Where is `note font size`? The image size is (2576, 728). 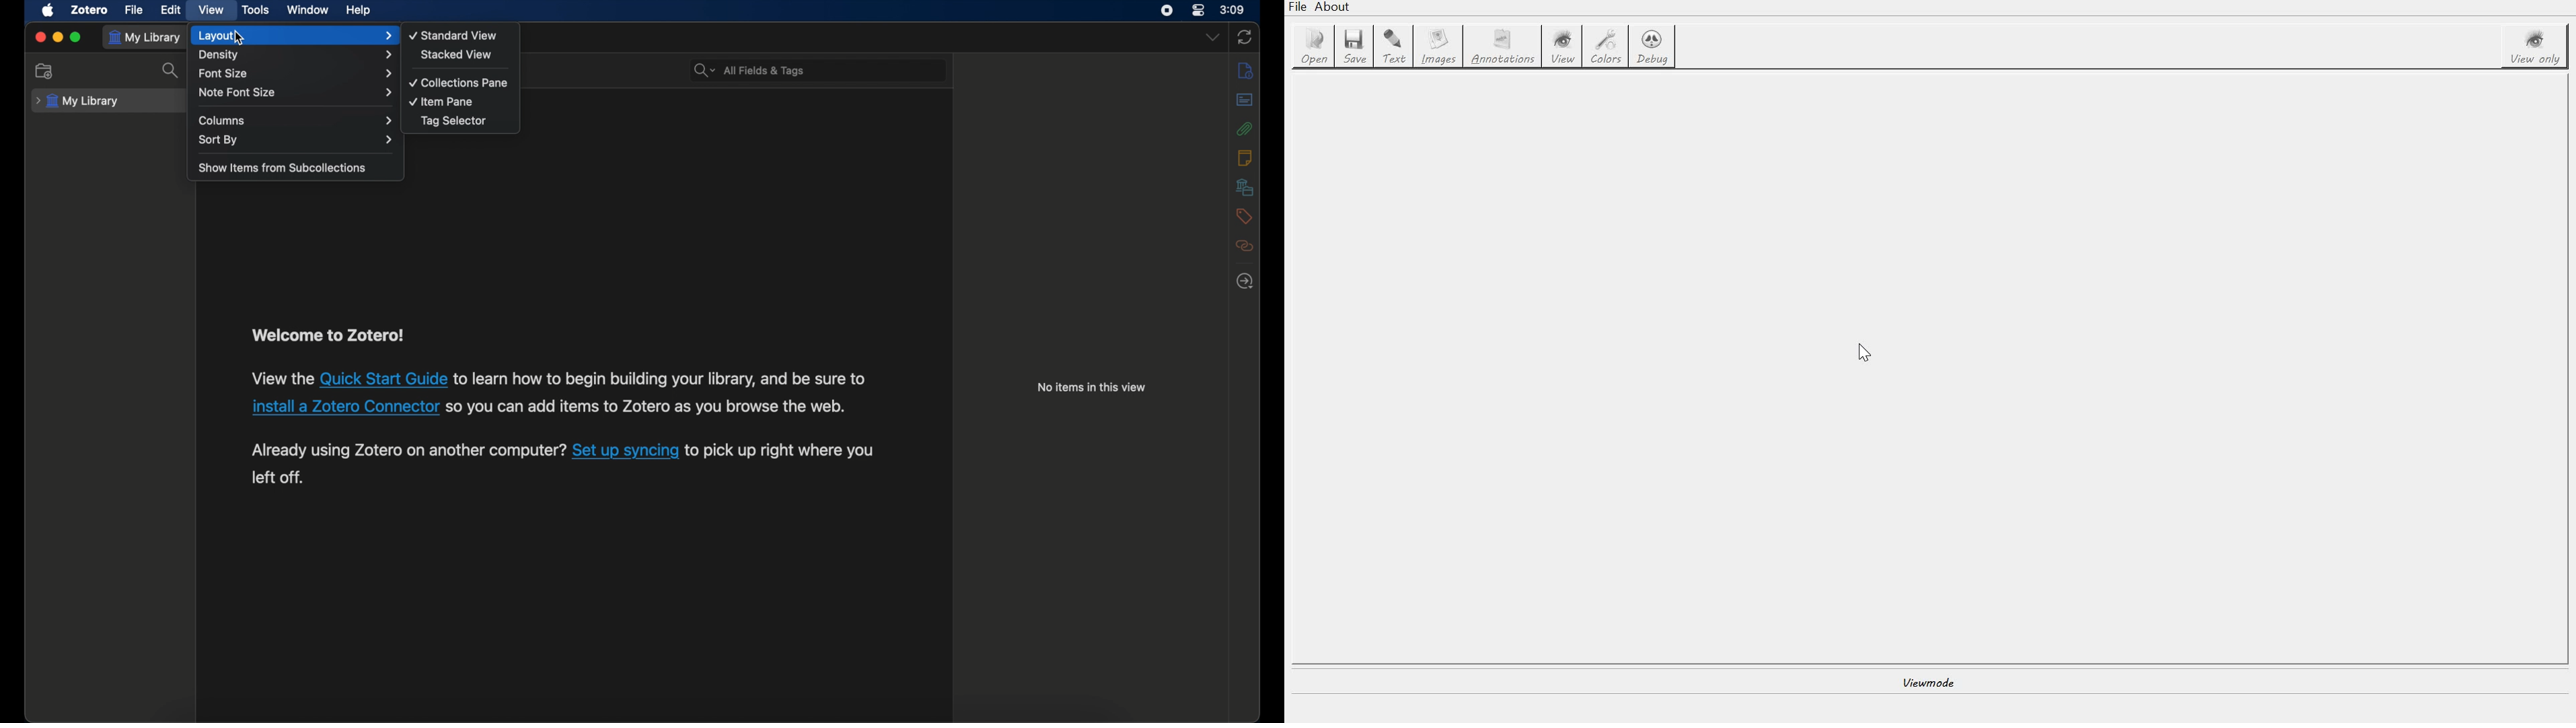
note font size is located at coordinates (296, 92).